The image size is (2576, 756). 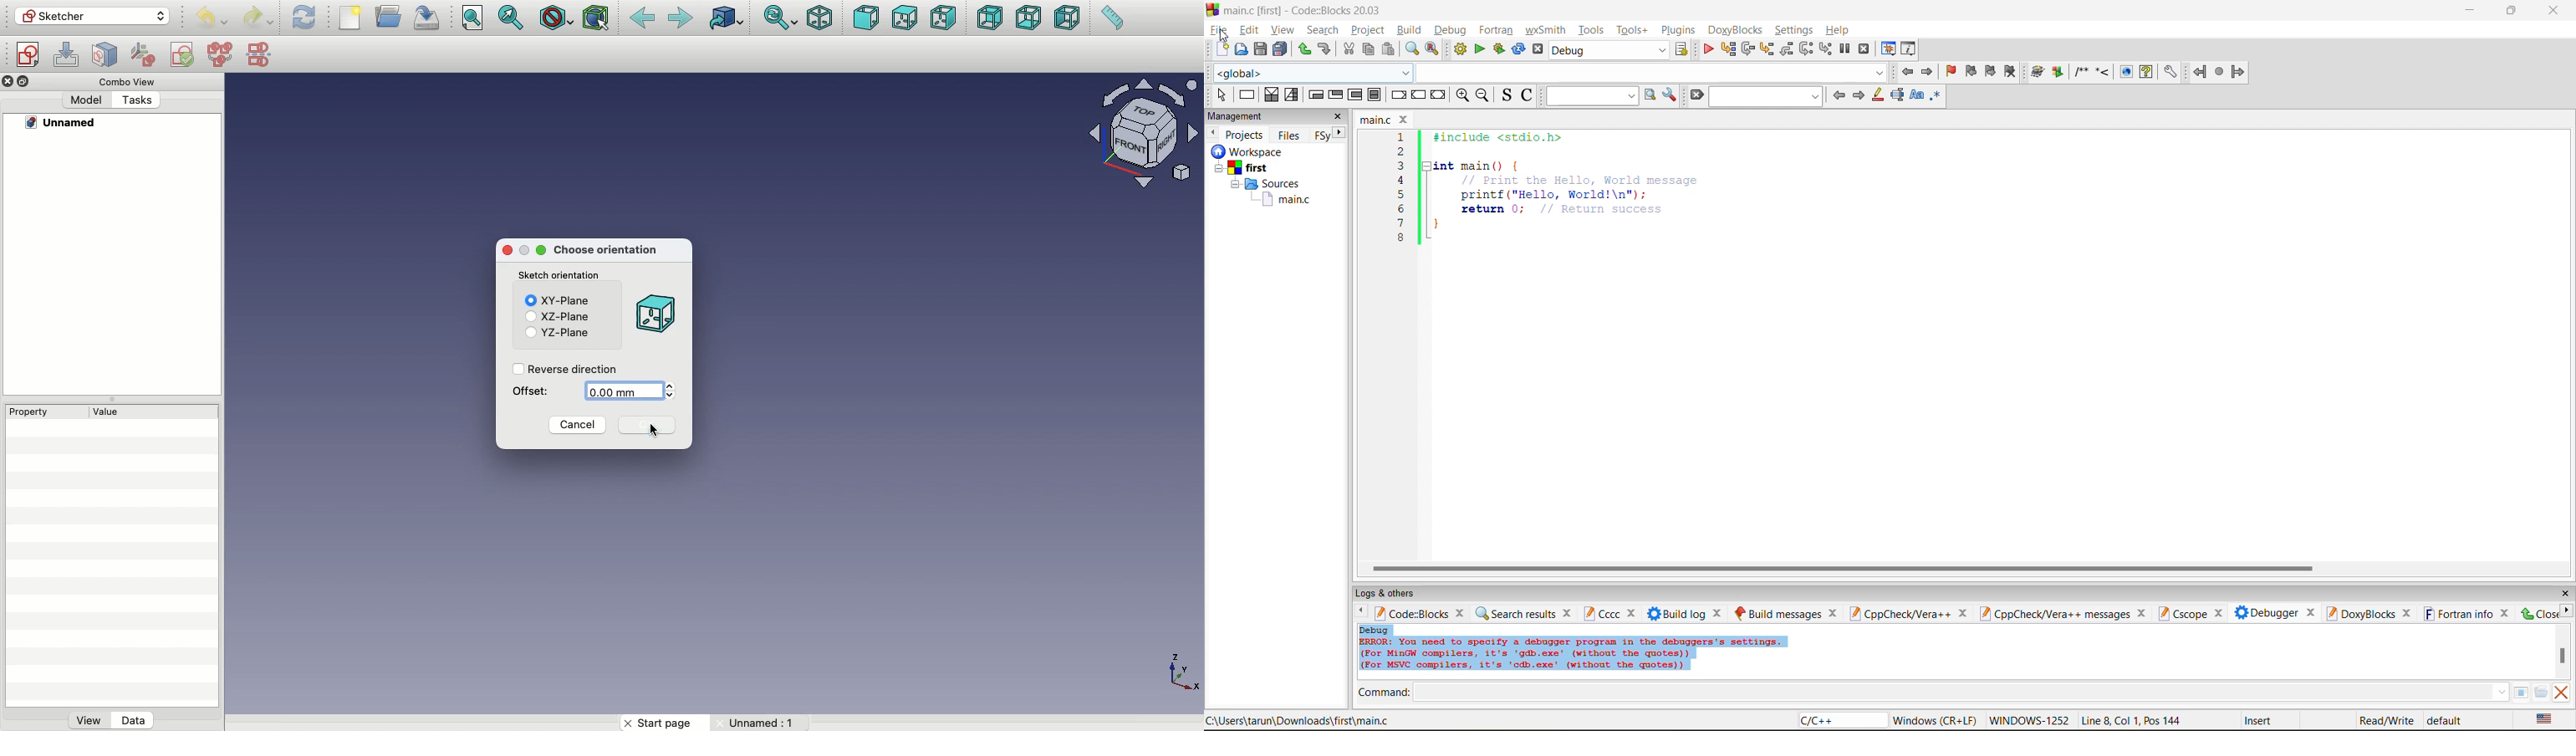 I want to click on XZ Plane, so click(x=555, y=317).